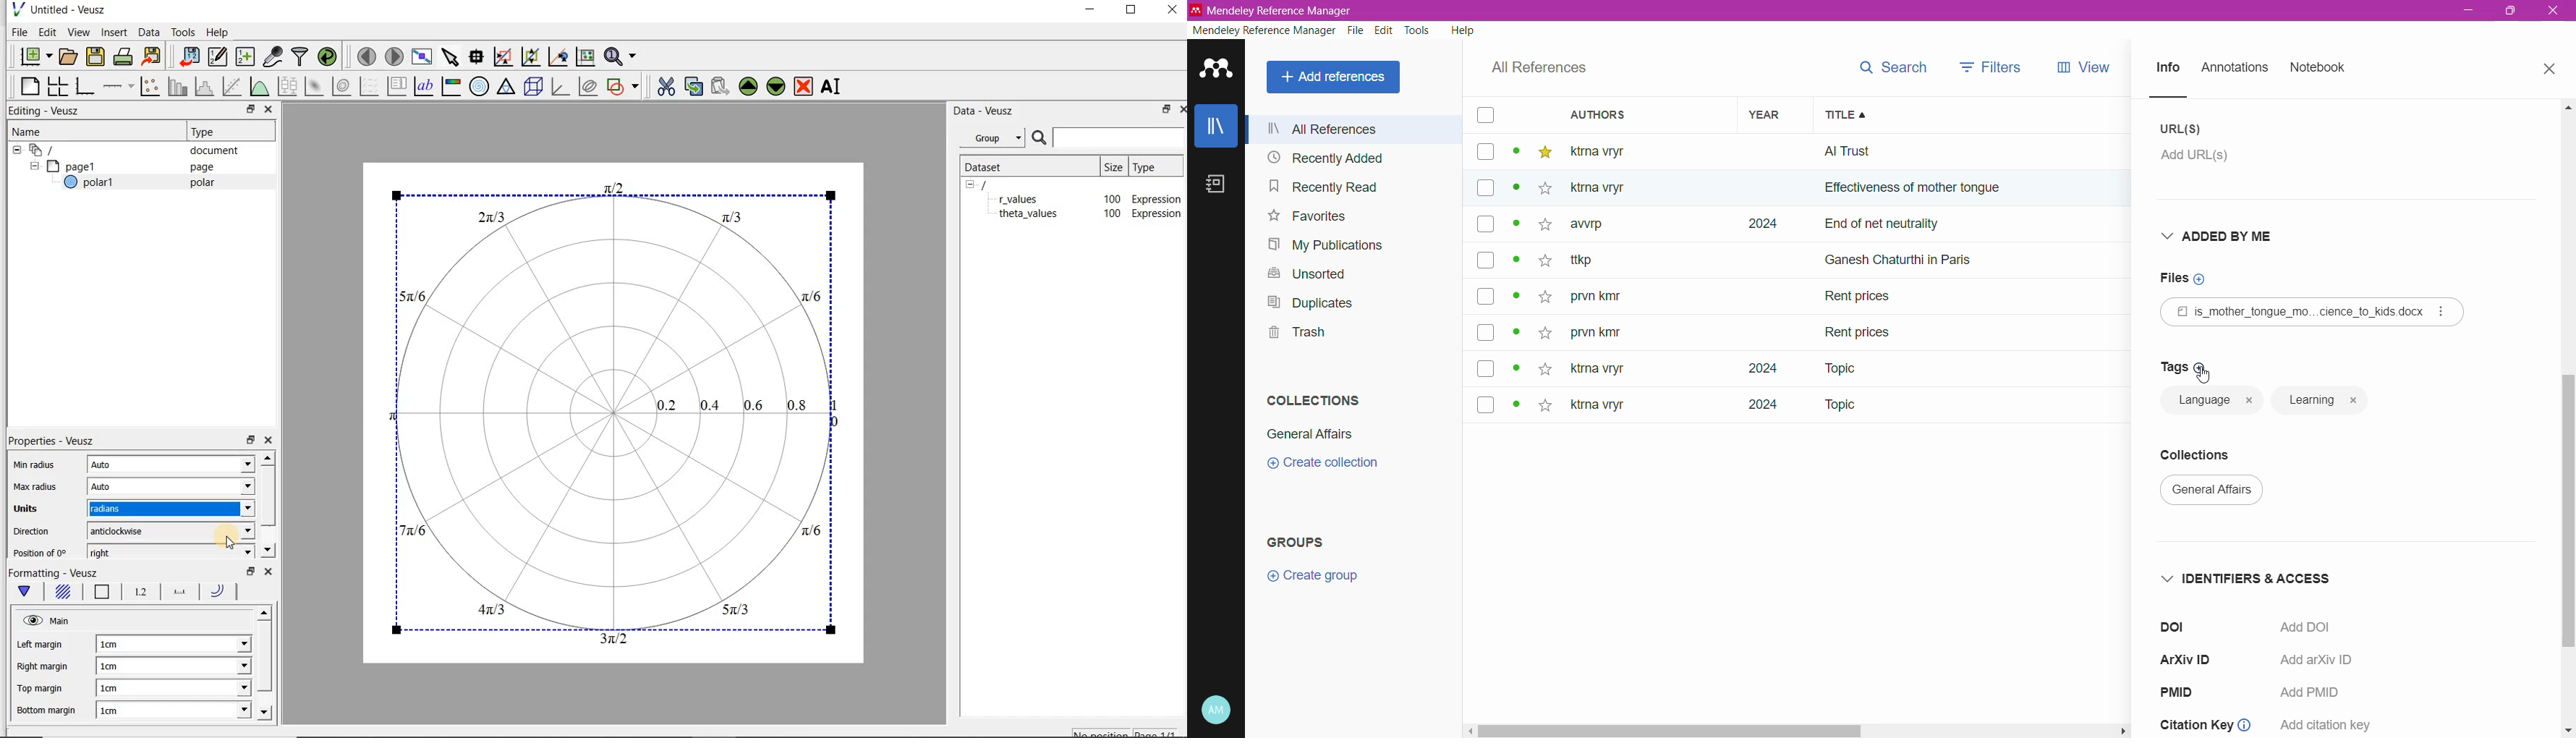  What do you see at coordinates (1542, 263) in the screenshot?
I see `star` at bounding box center [1542, 263].